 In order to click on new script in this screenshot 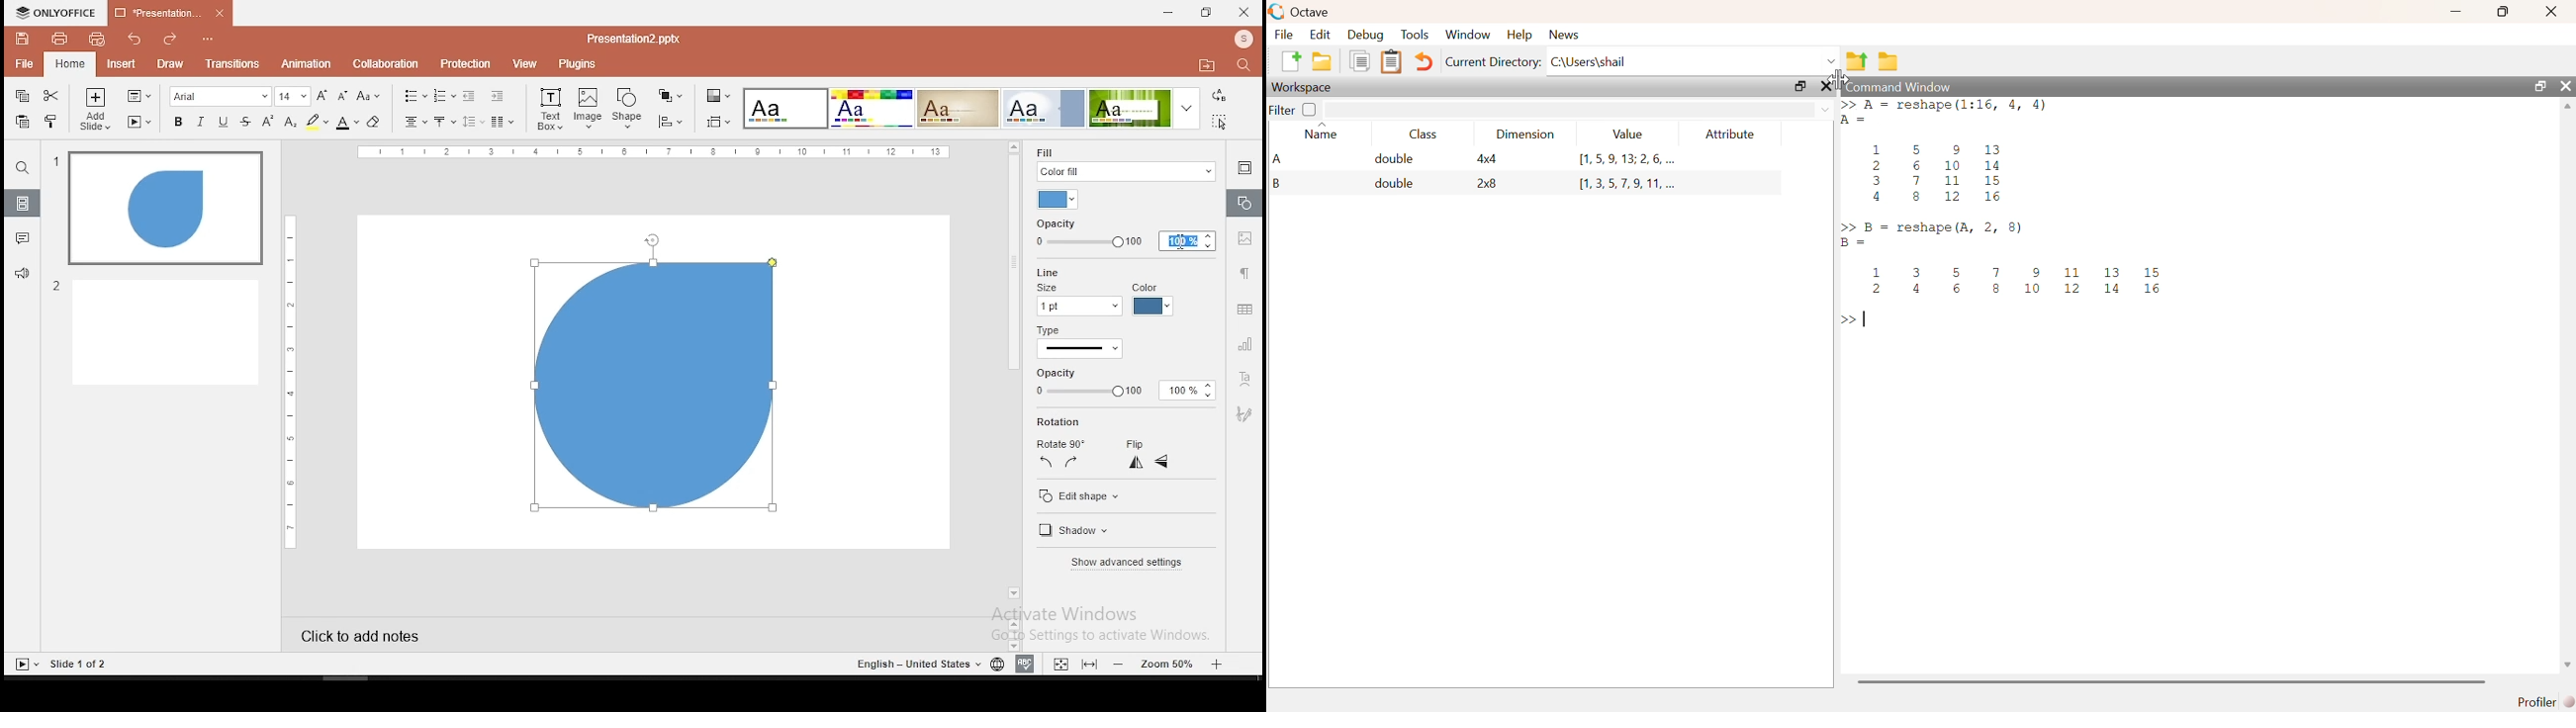, I will do `click(1289, 60)`.